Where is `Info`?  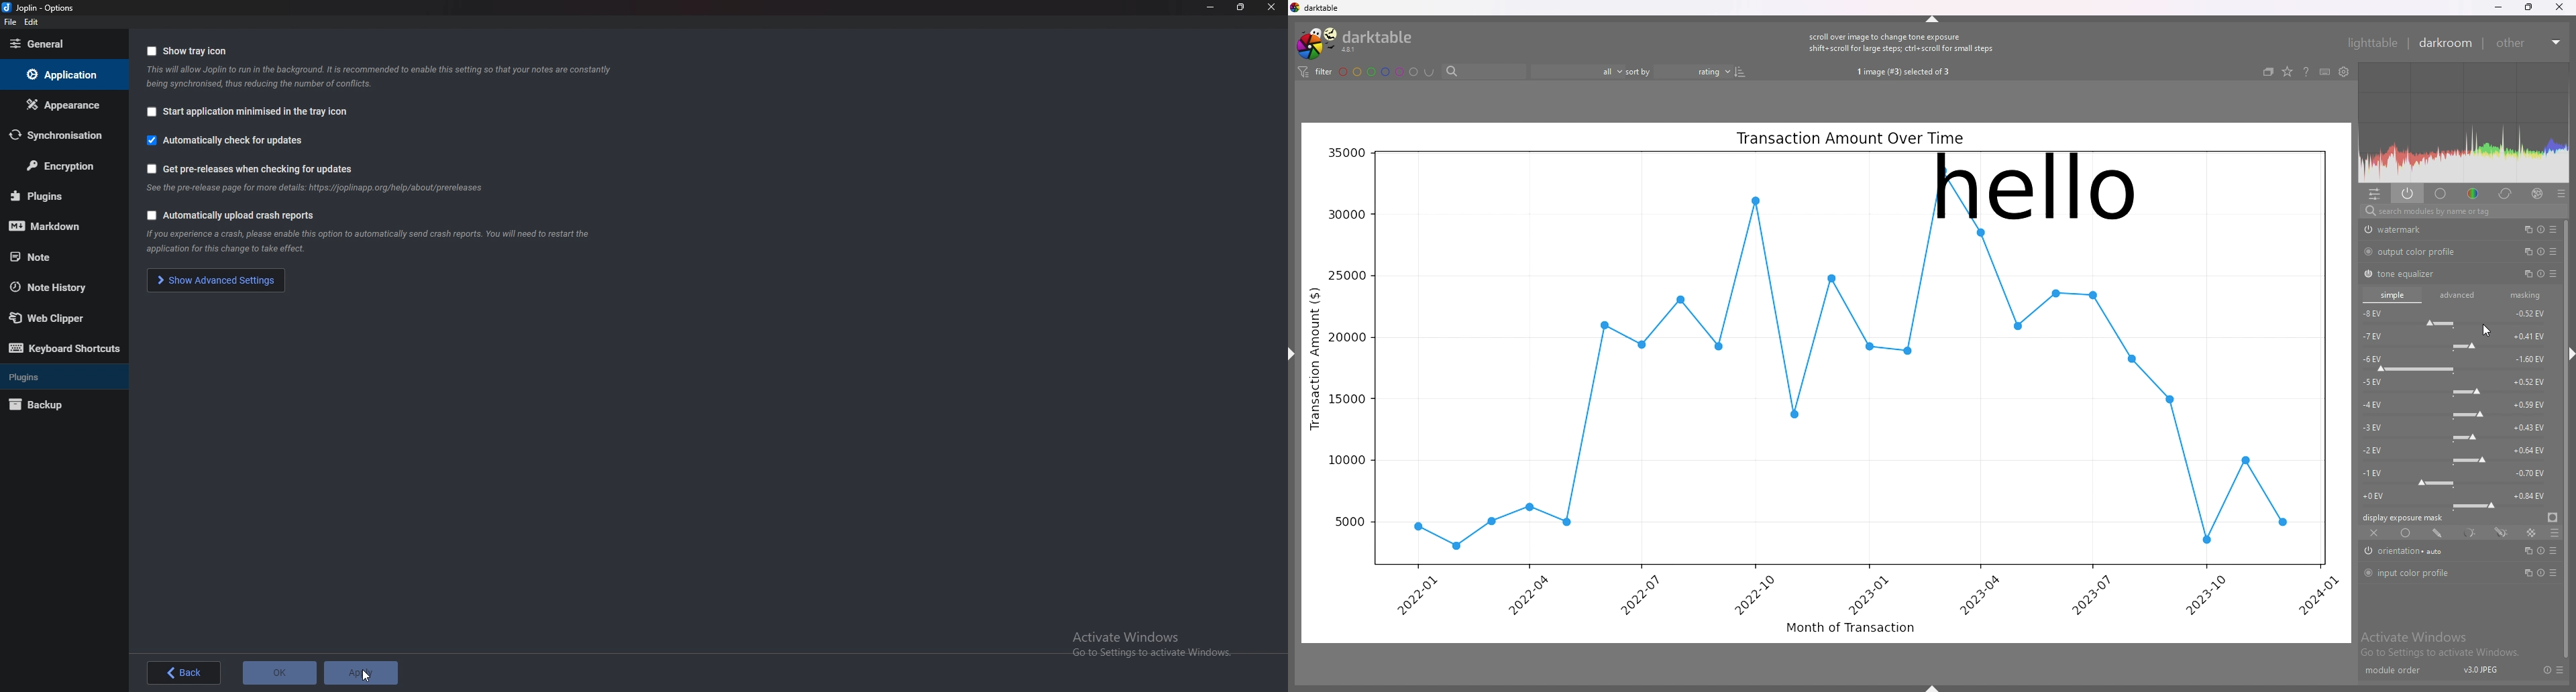 Info is located at coordinates (383, 76).